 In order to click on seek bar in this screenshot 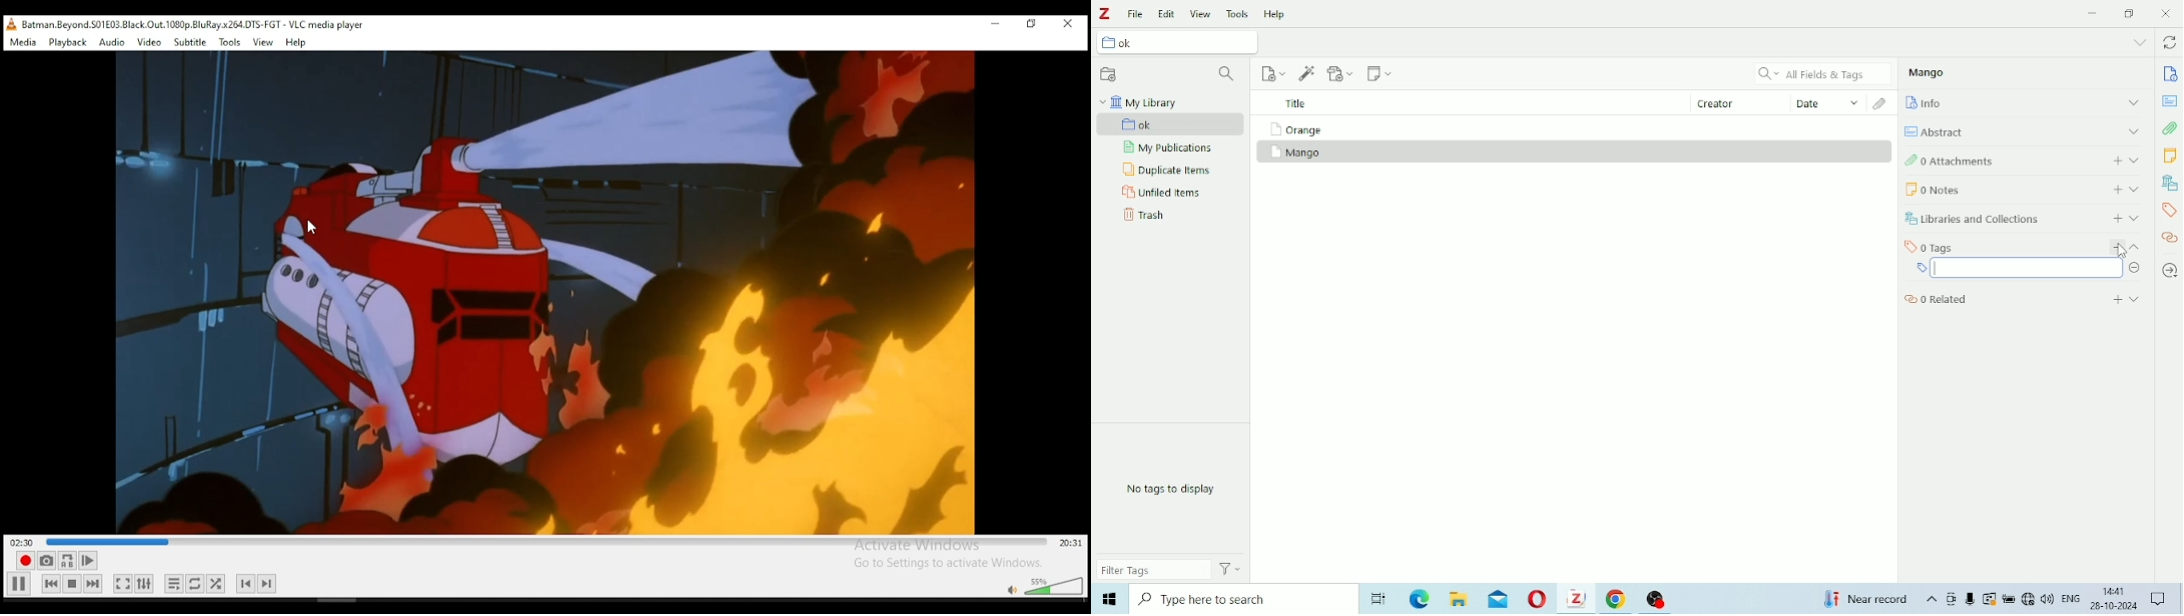, I will do `click(545, 542)`.